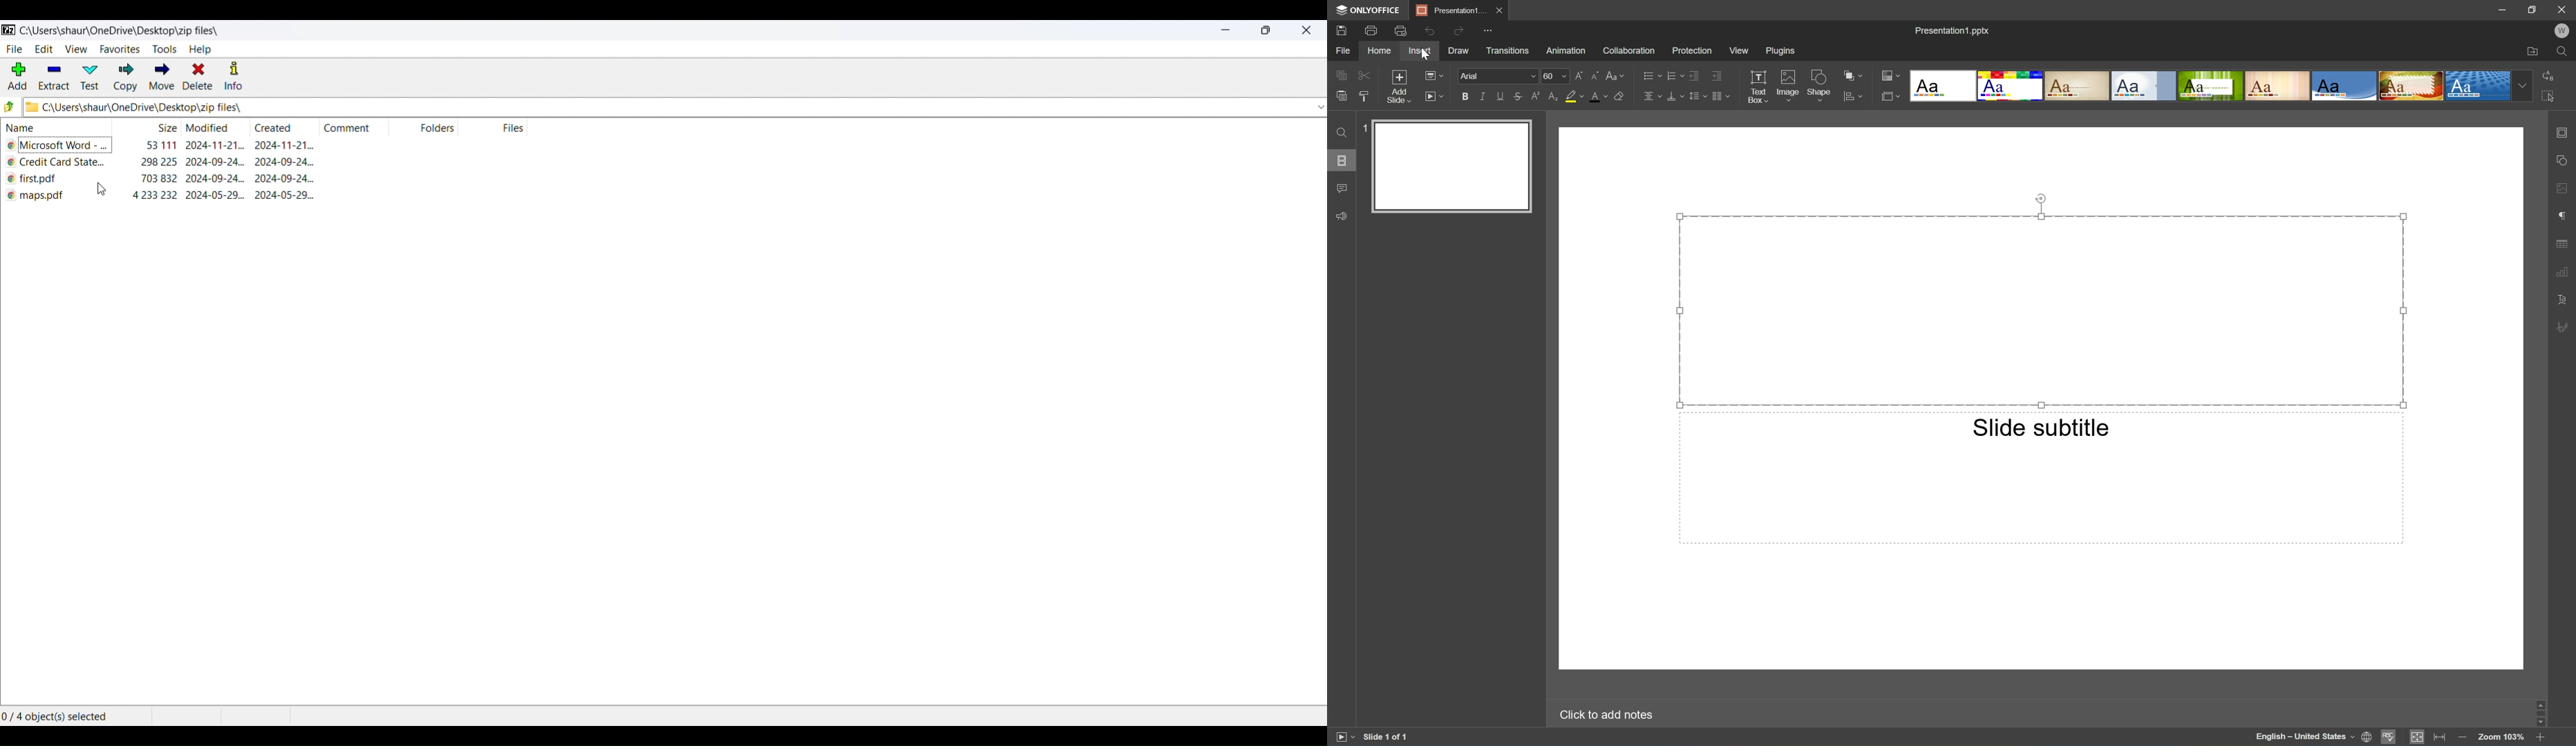 Image resolution: width=2576 pixels, height=756 pixels. Describe the element at coordinates (2501, 8) in the screenshot. I see `Minimize` at that location.